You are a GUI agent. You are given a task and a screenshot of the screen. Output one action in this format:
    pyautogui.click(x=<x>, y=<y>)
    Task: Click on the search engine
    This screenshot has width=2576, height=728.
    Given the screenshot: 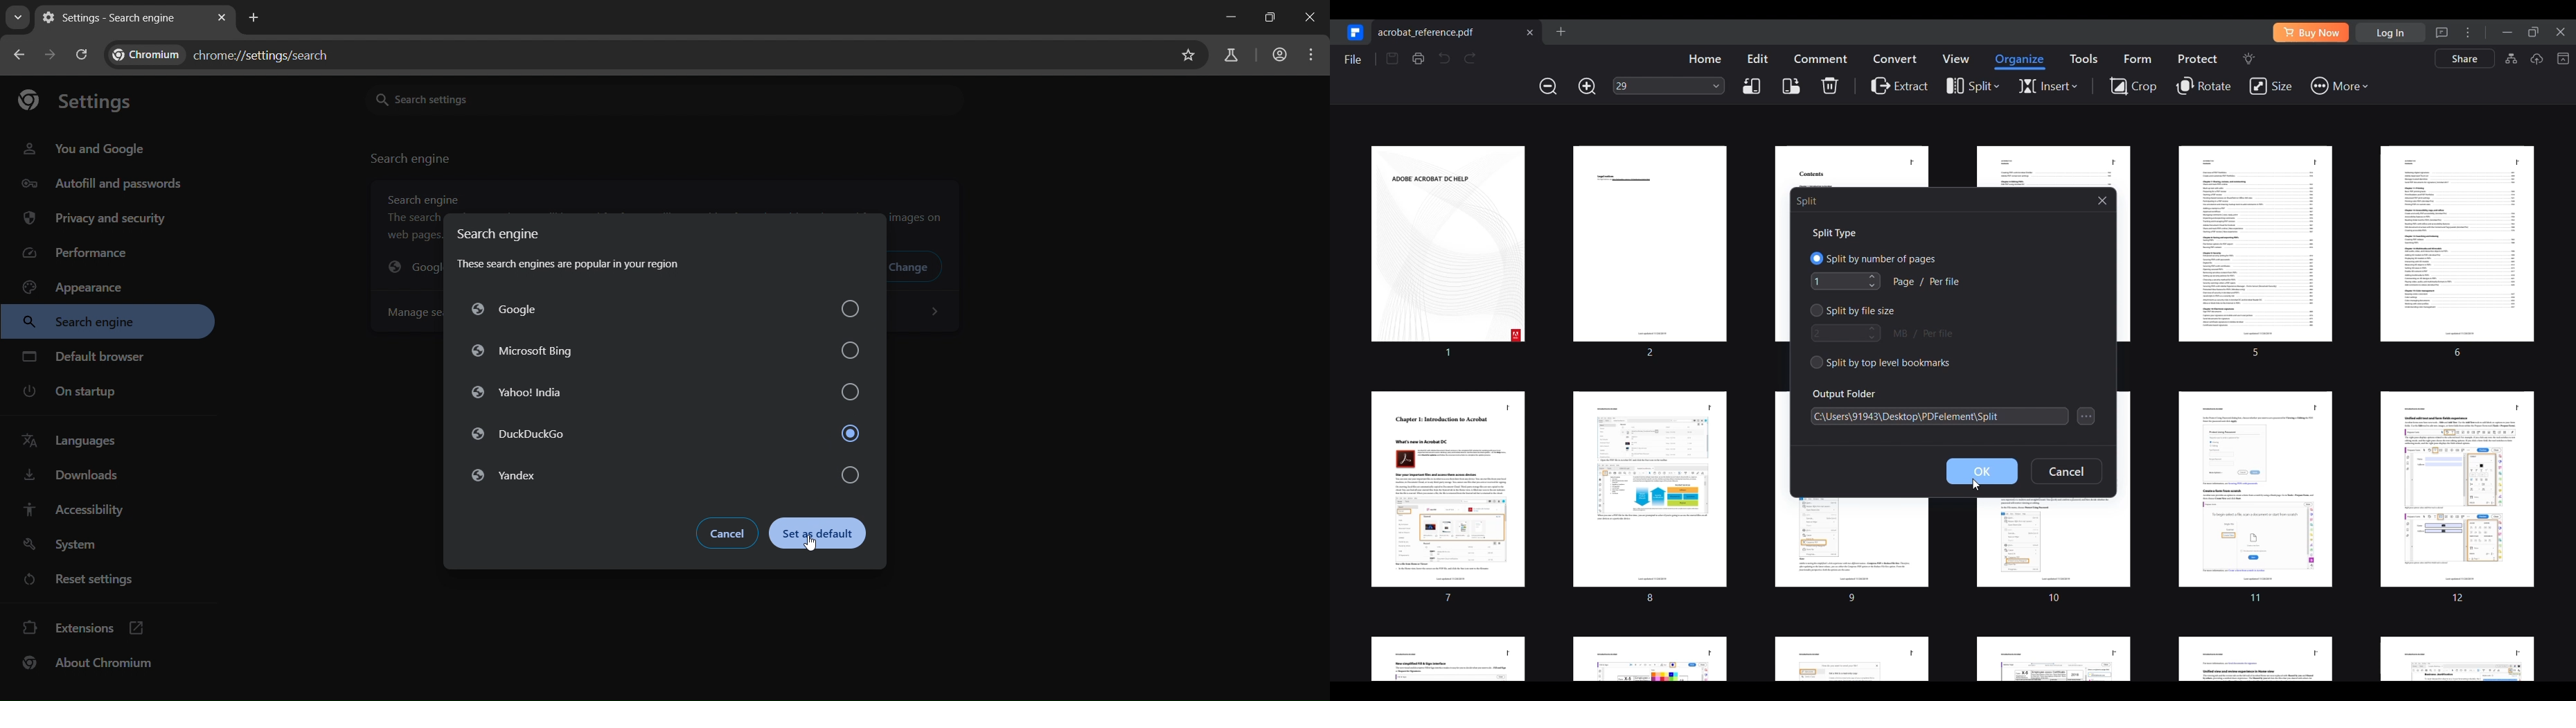 What is the action you would take?
    pyautogui.click(x=412, y=159)
    